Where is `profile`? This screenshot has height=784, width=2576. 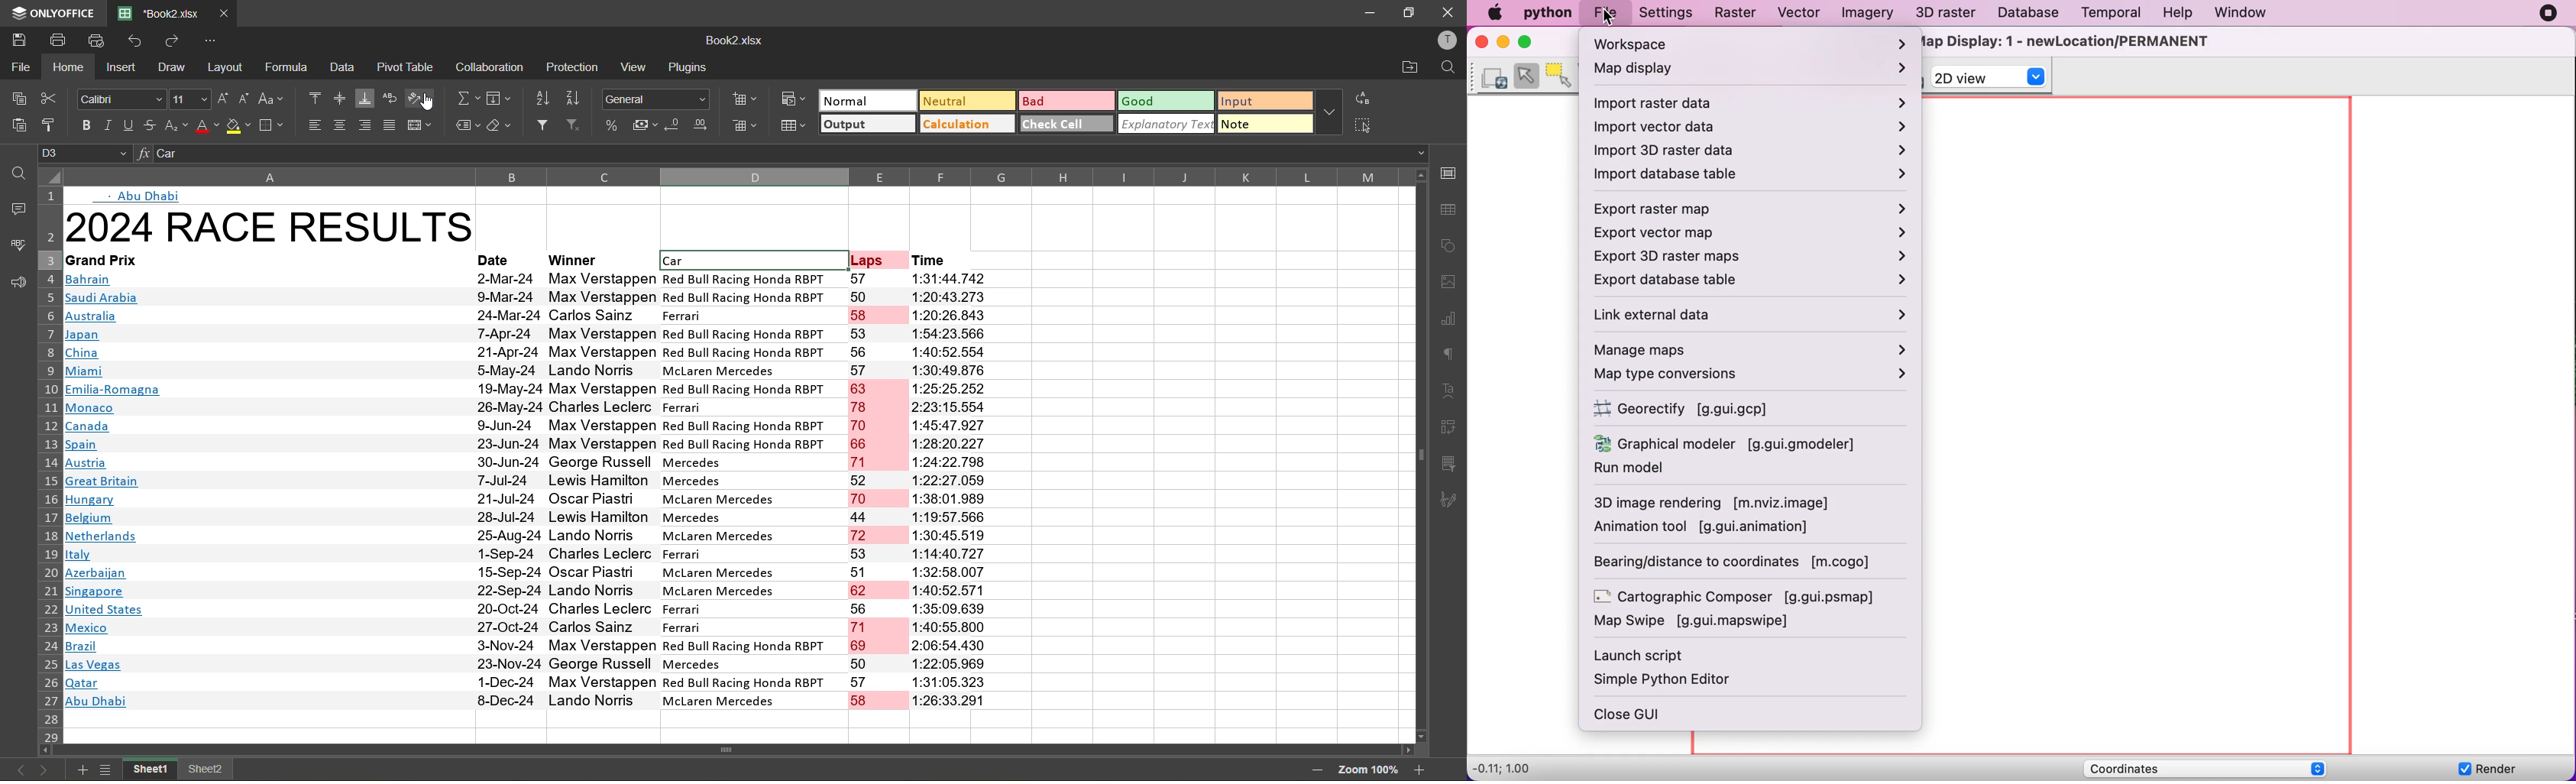 profile is located at coordinates (1447, 42).